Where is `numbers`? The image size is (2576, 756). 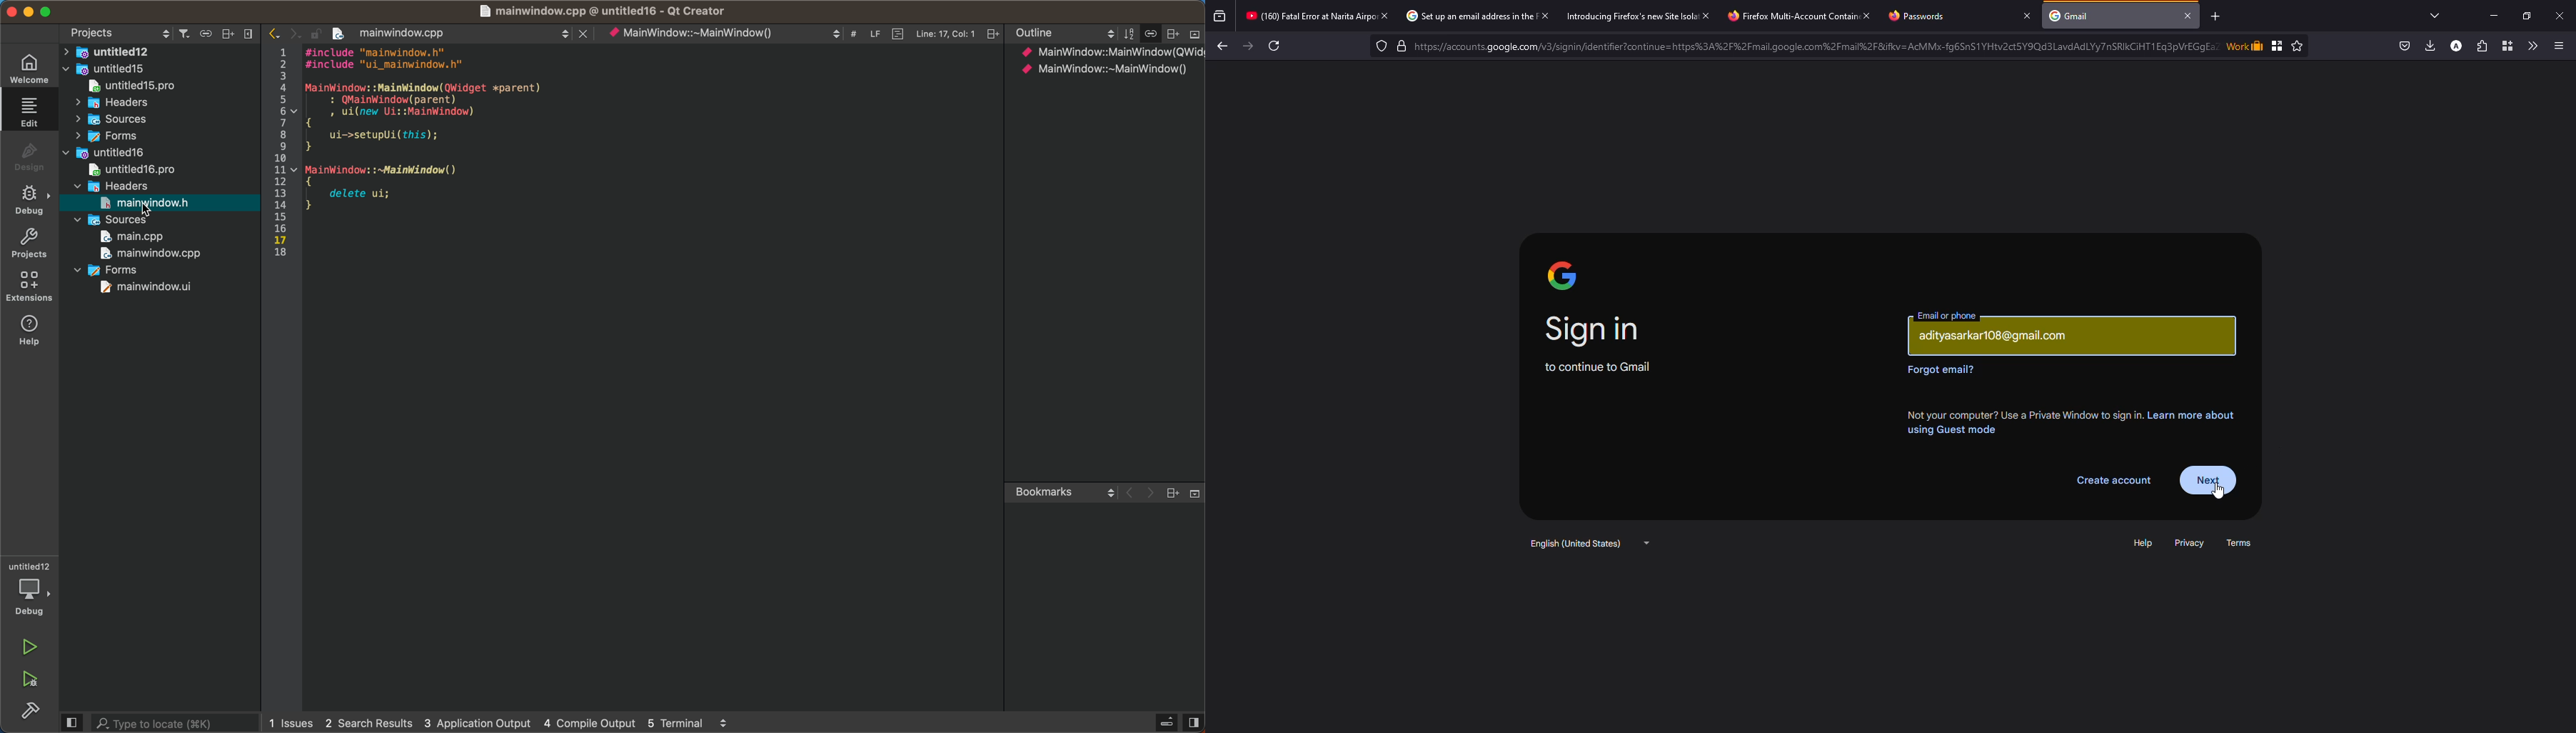
numbers is located at coordinates (281, 146).